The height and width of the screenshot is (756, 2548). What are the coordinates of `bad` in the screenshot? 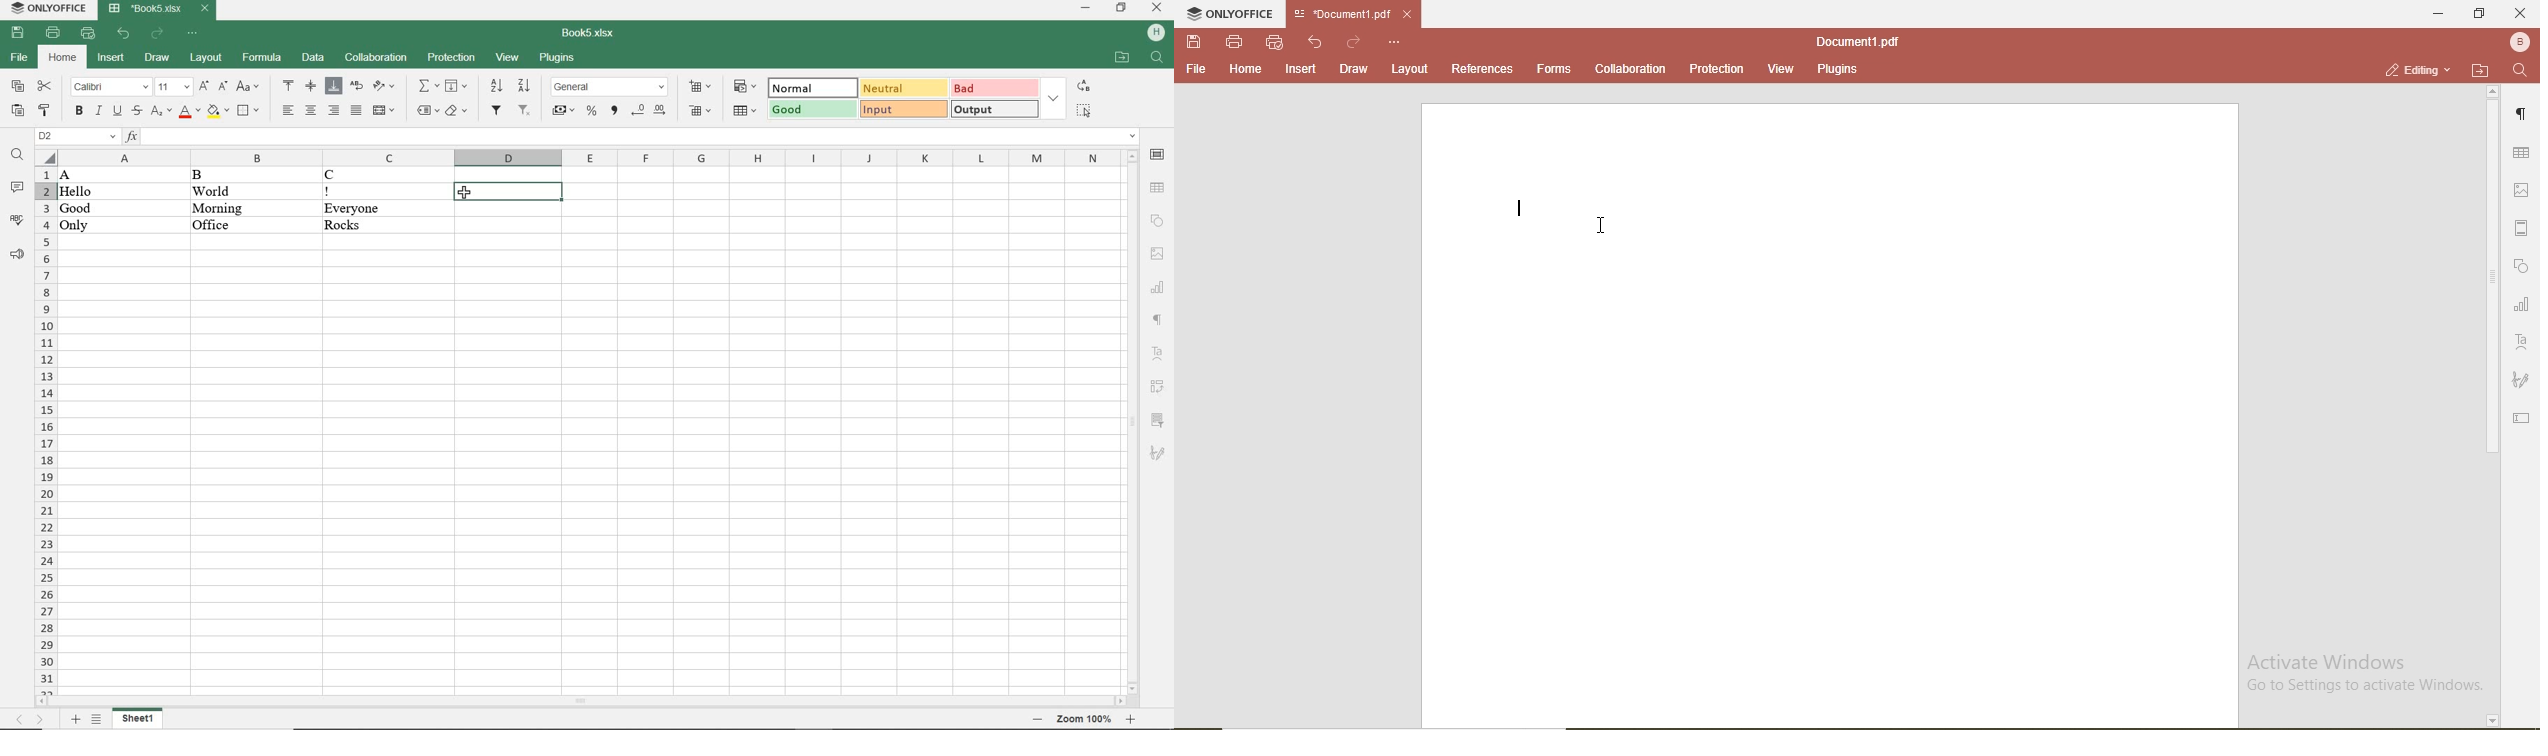 It's located at (994, 88).